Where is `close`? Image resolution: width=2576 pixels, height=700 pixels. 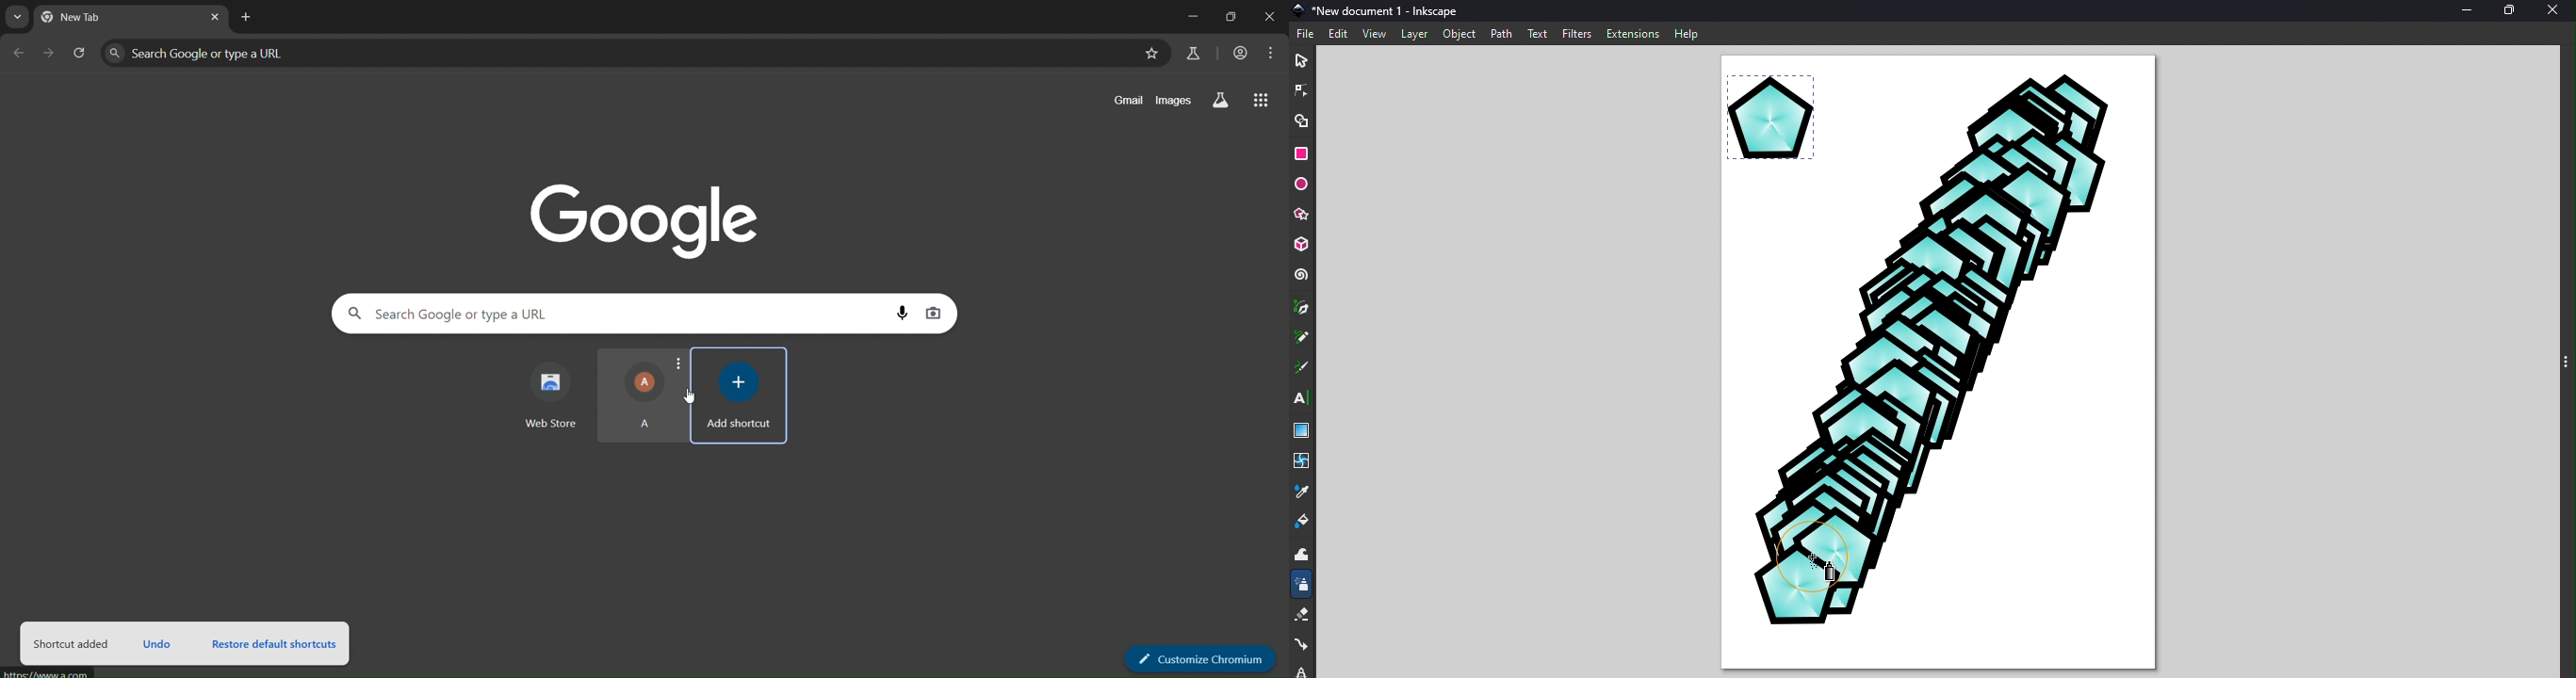 close is located at coordinates (1269, 17).